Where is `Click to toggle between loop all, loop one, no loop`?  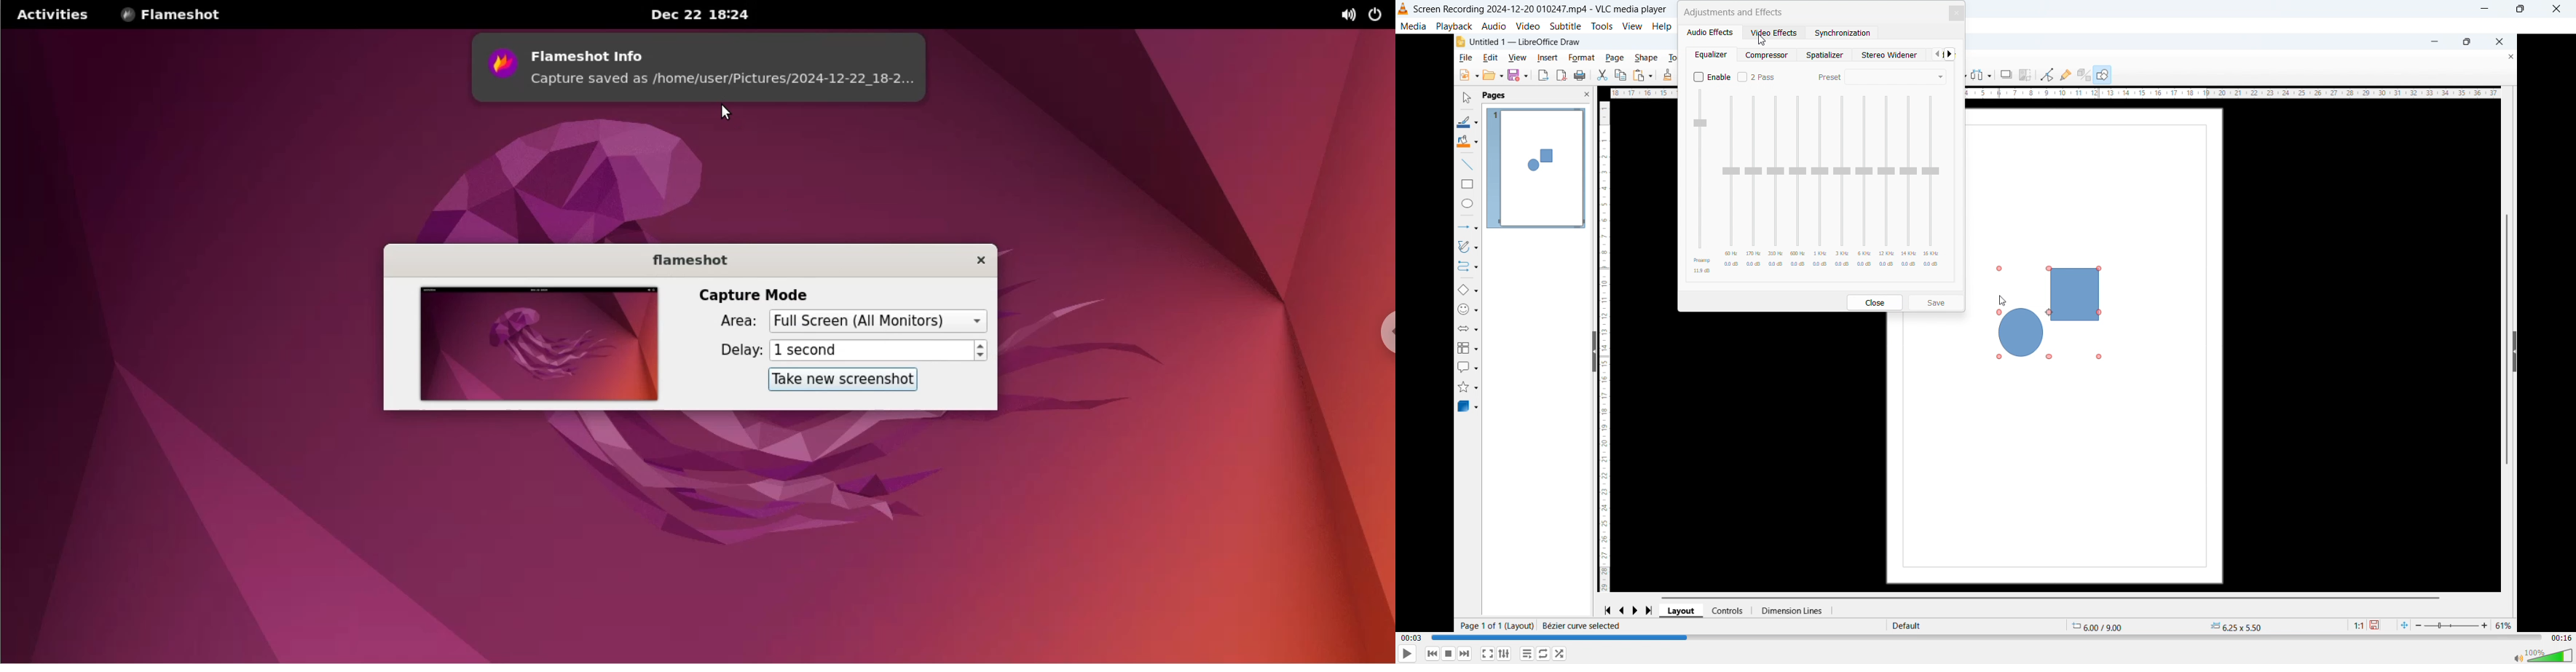
Click to toggle between loop all, loop one, no loop is located at coordinates (1543, 654).